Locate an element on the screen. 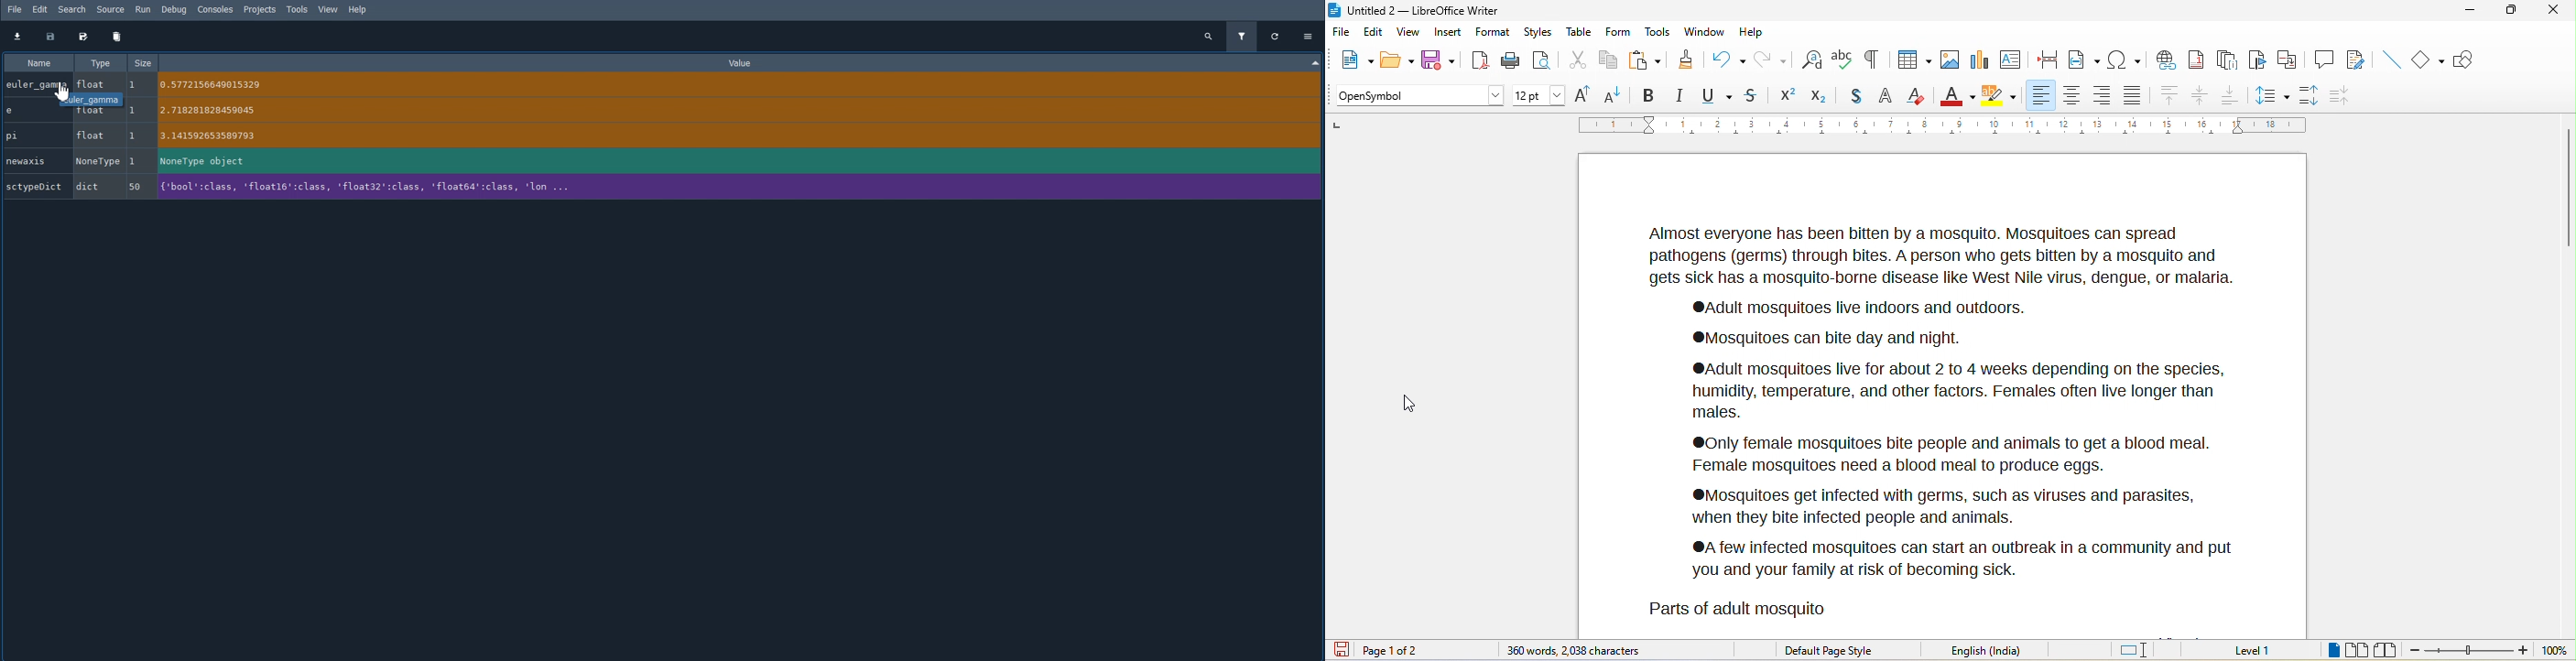 The width and height of the screenshot is (2576, 672). special character is located at coordinates (2126, 60).